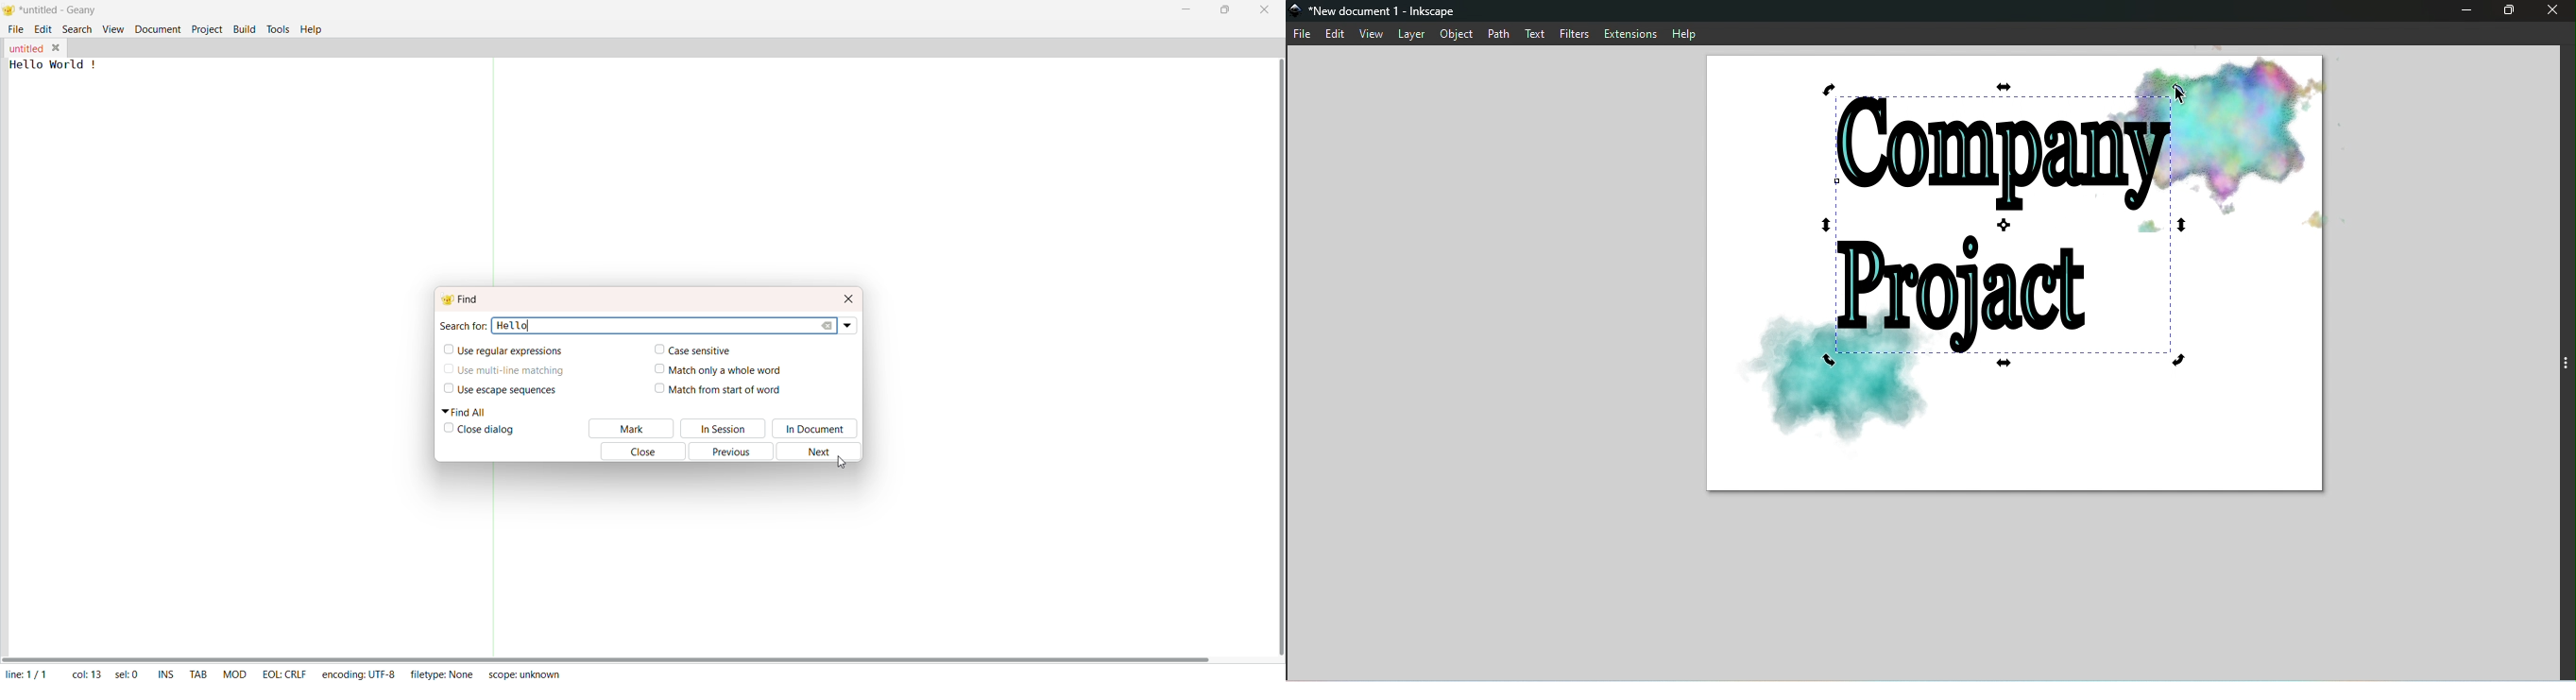 The image size is (2576, 700). What do you see at coordinates (2508, 10) in the screenshot?
I see `Maximize` at bounding box center [2508, 10].